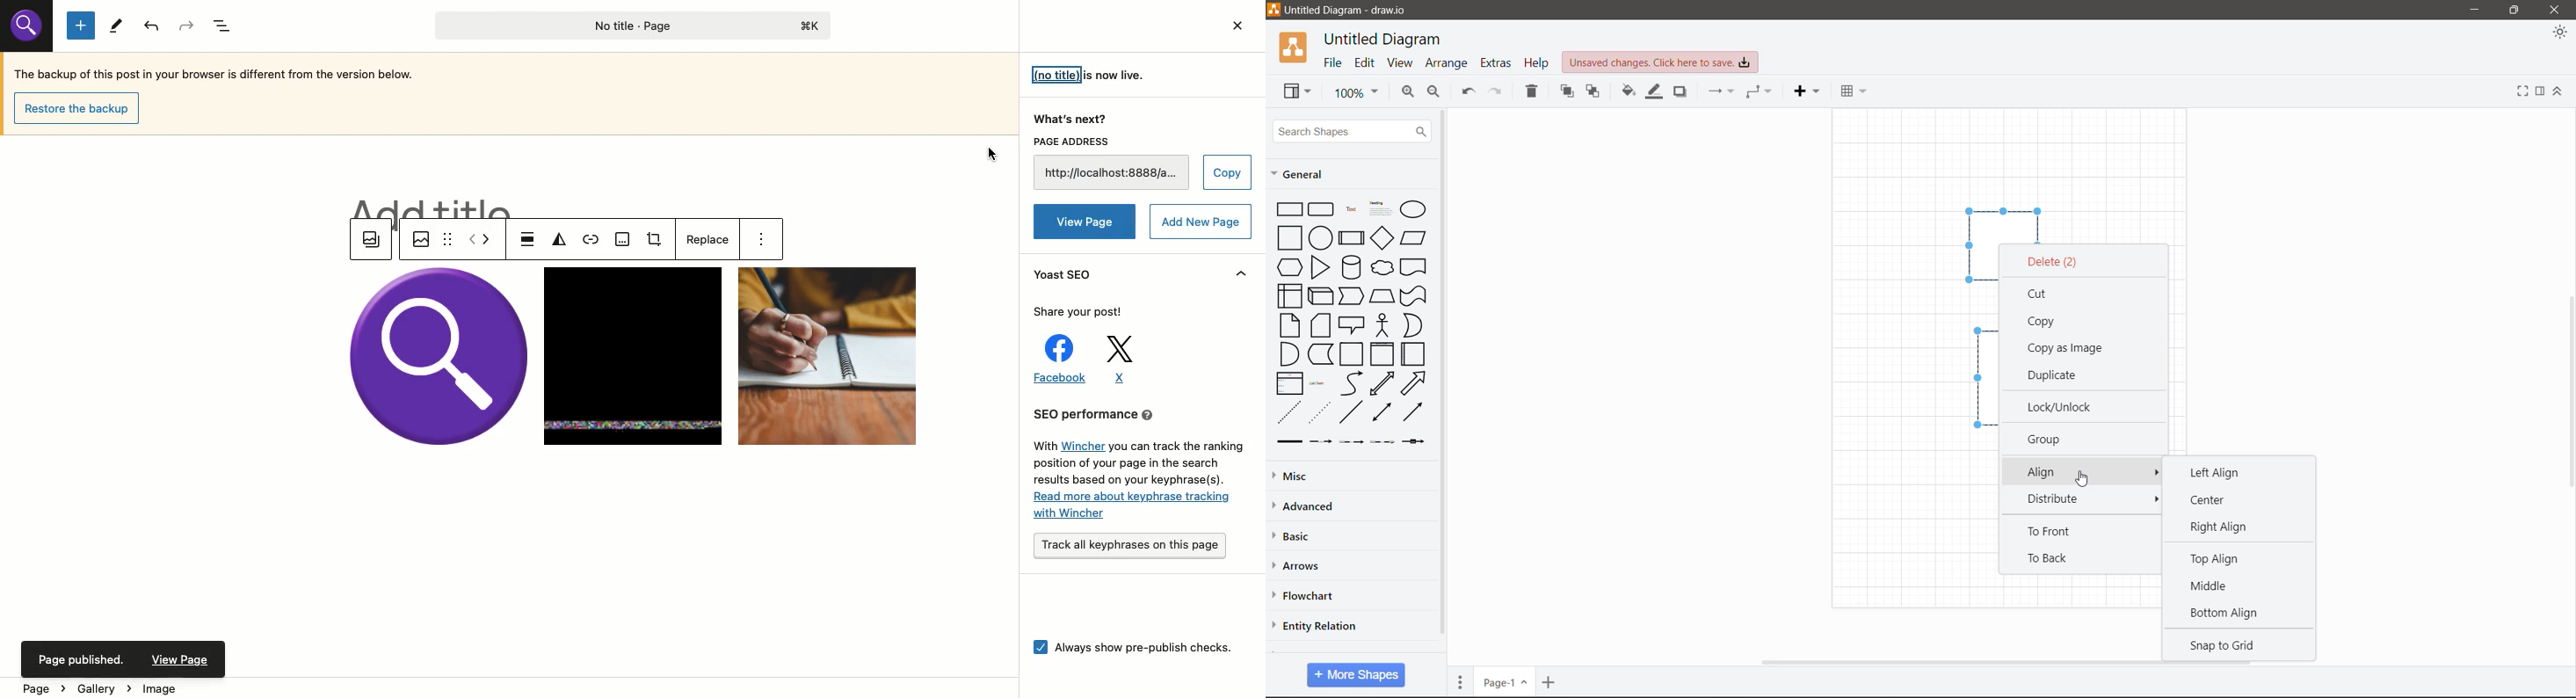 This screenshot has height=700, width=2576. Describe the element at coordinates (2054, 262) in the screenshot. I see `Delete` at that location.